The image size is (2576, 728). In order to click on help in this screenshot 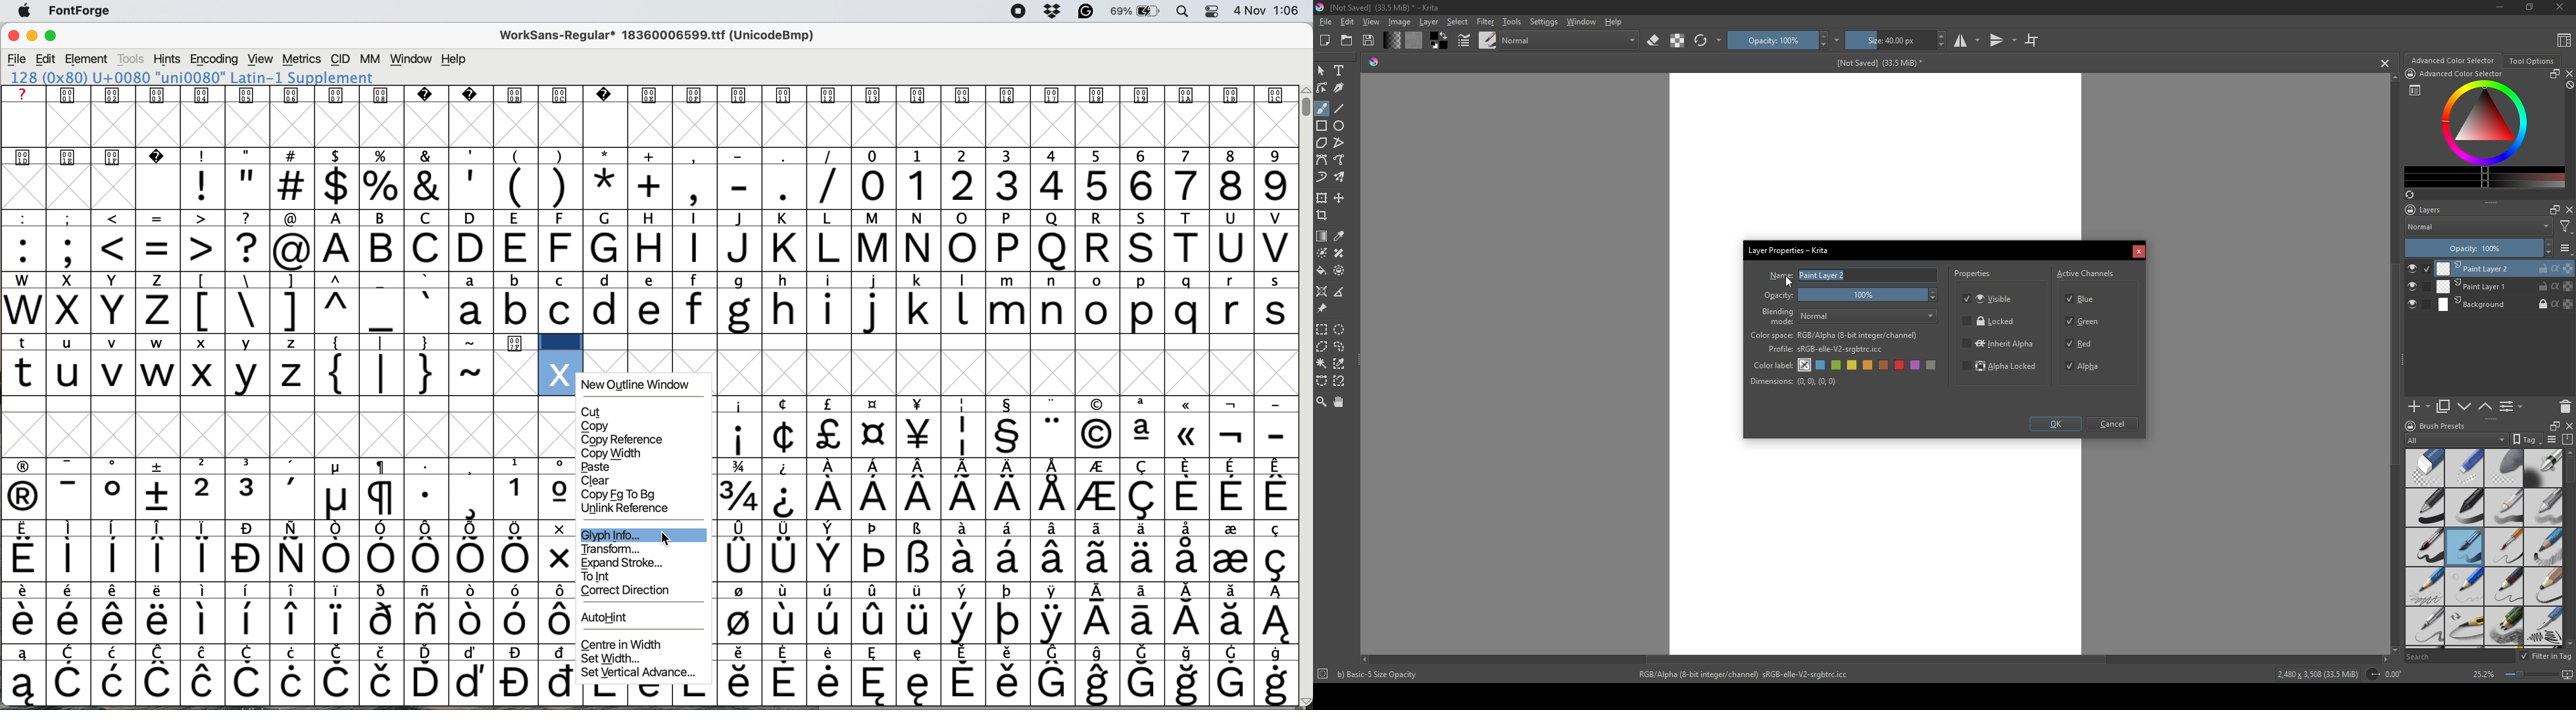, I will do `click(455, 60)`.